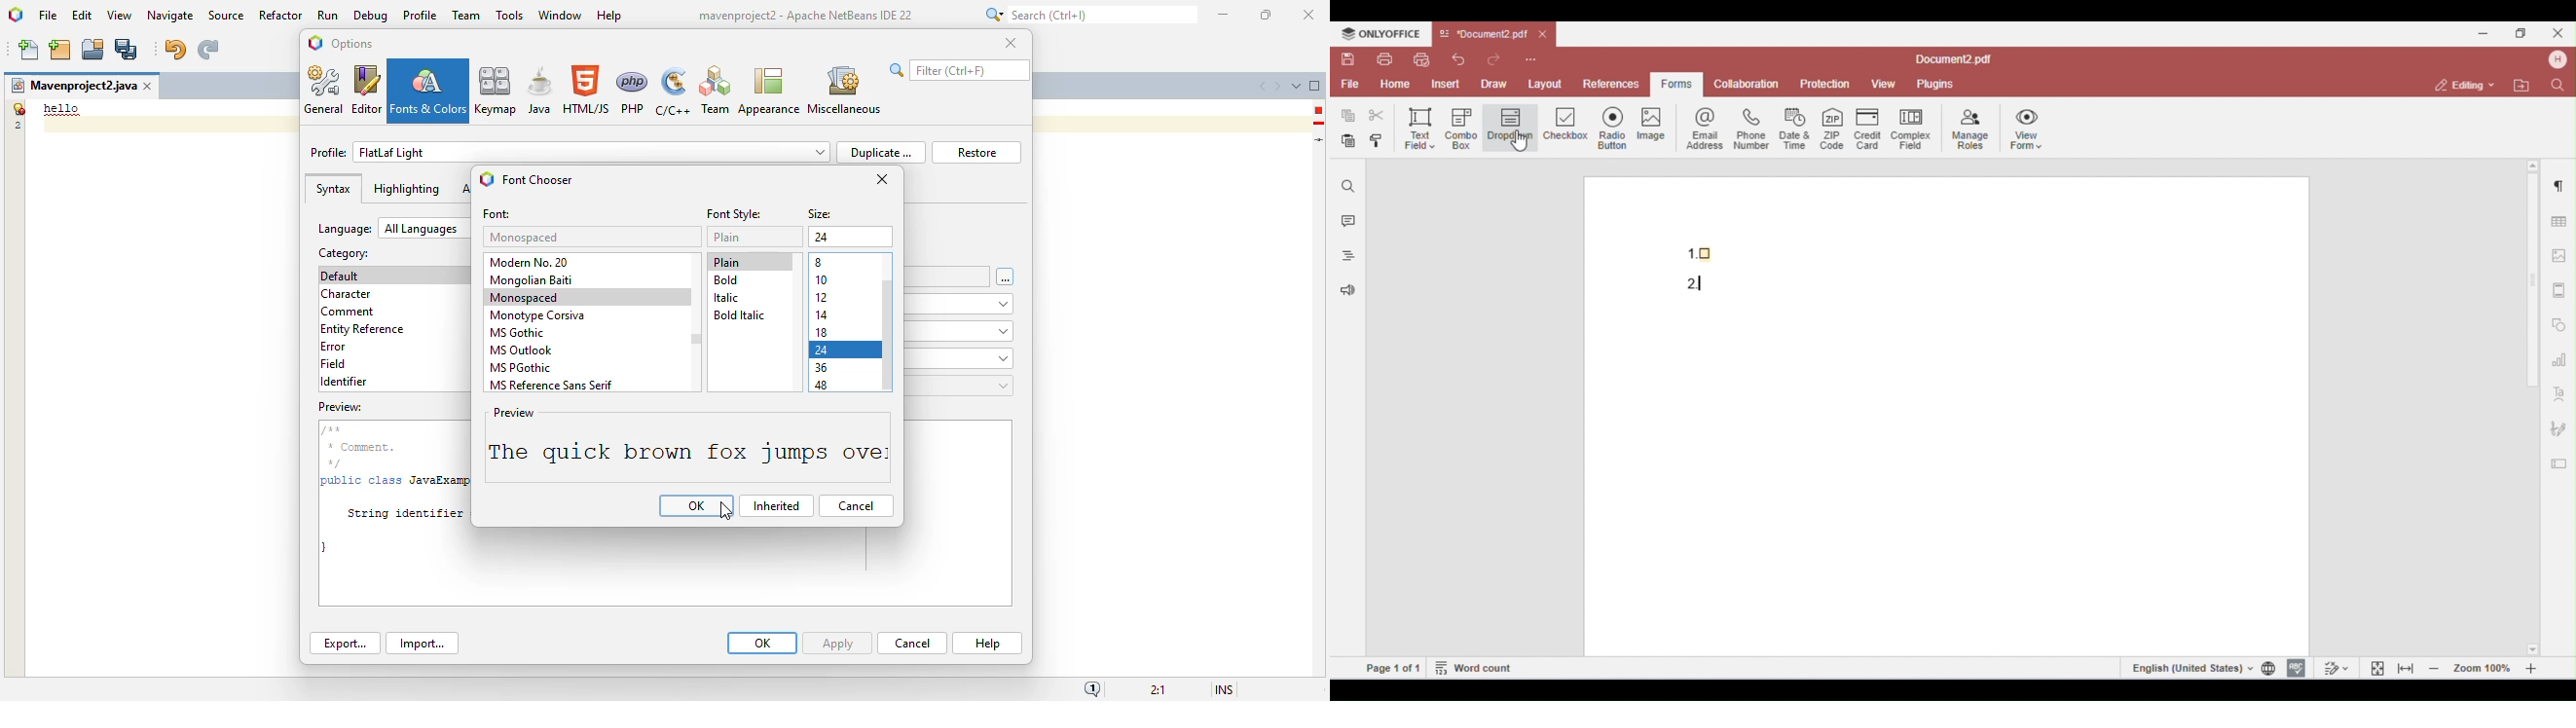 This screenshot has height=728, width=2576. Describe the element at coordinates (1309, 16) in the screenshot. I see `close` at that location.